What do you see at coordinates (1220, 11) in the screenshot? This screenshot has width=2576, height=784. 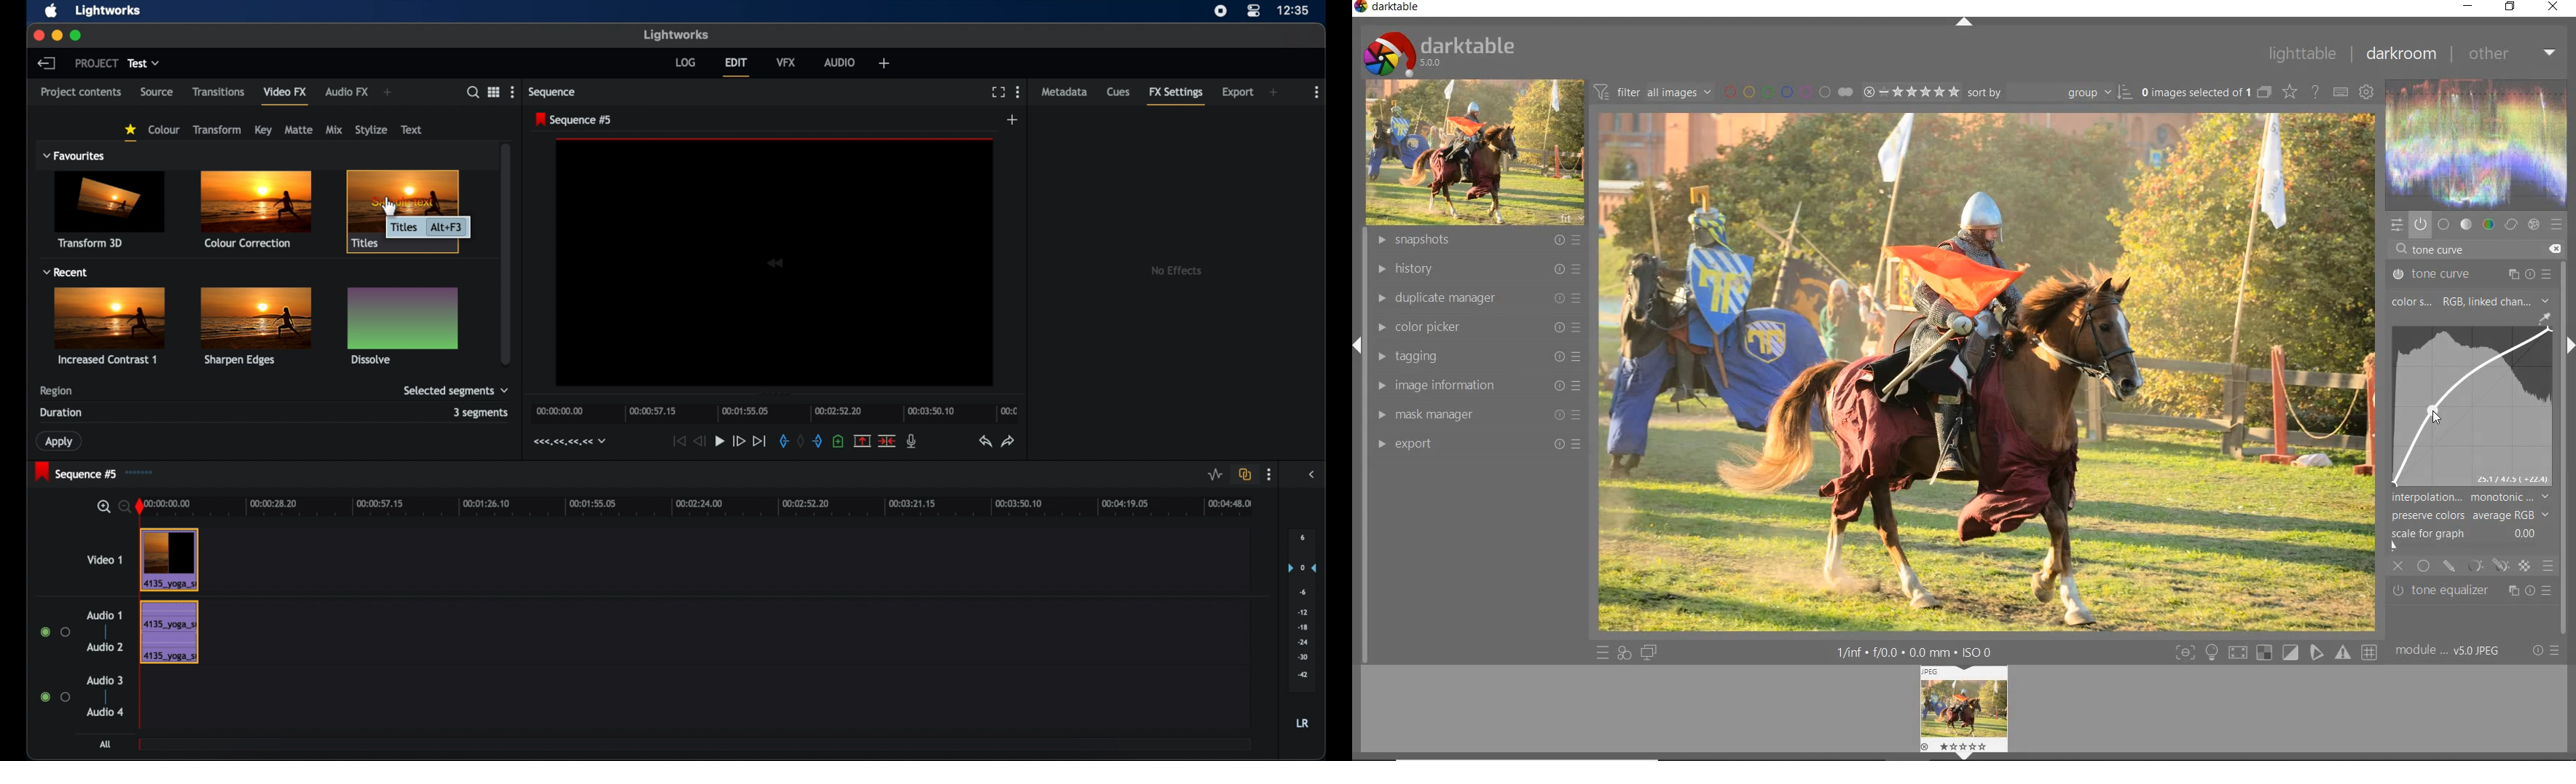 I see `screen recorder icon` at bounding box center [1220, 11].